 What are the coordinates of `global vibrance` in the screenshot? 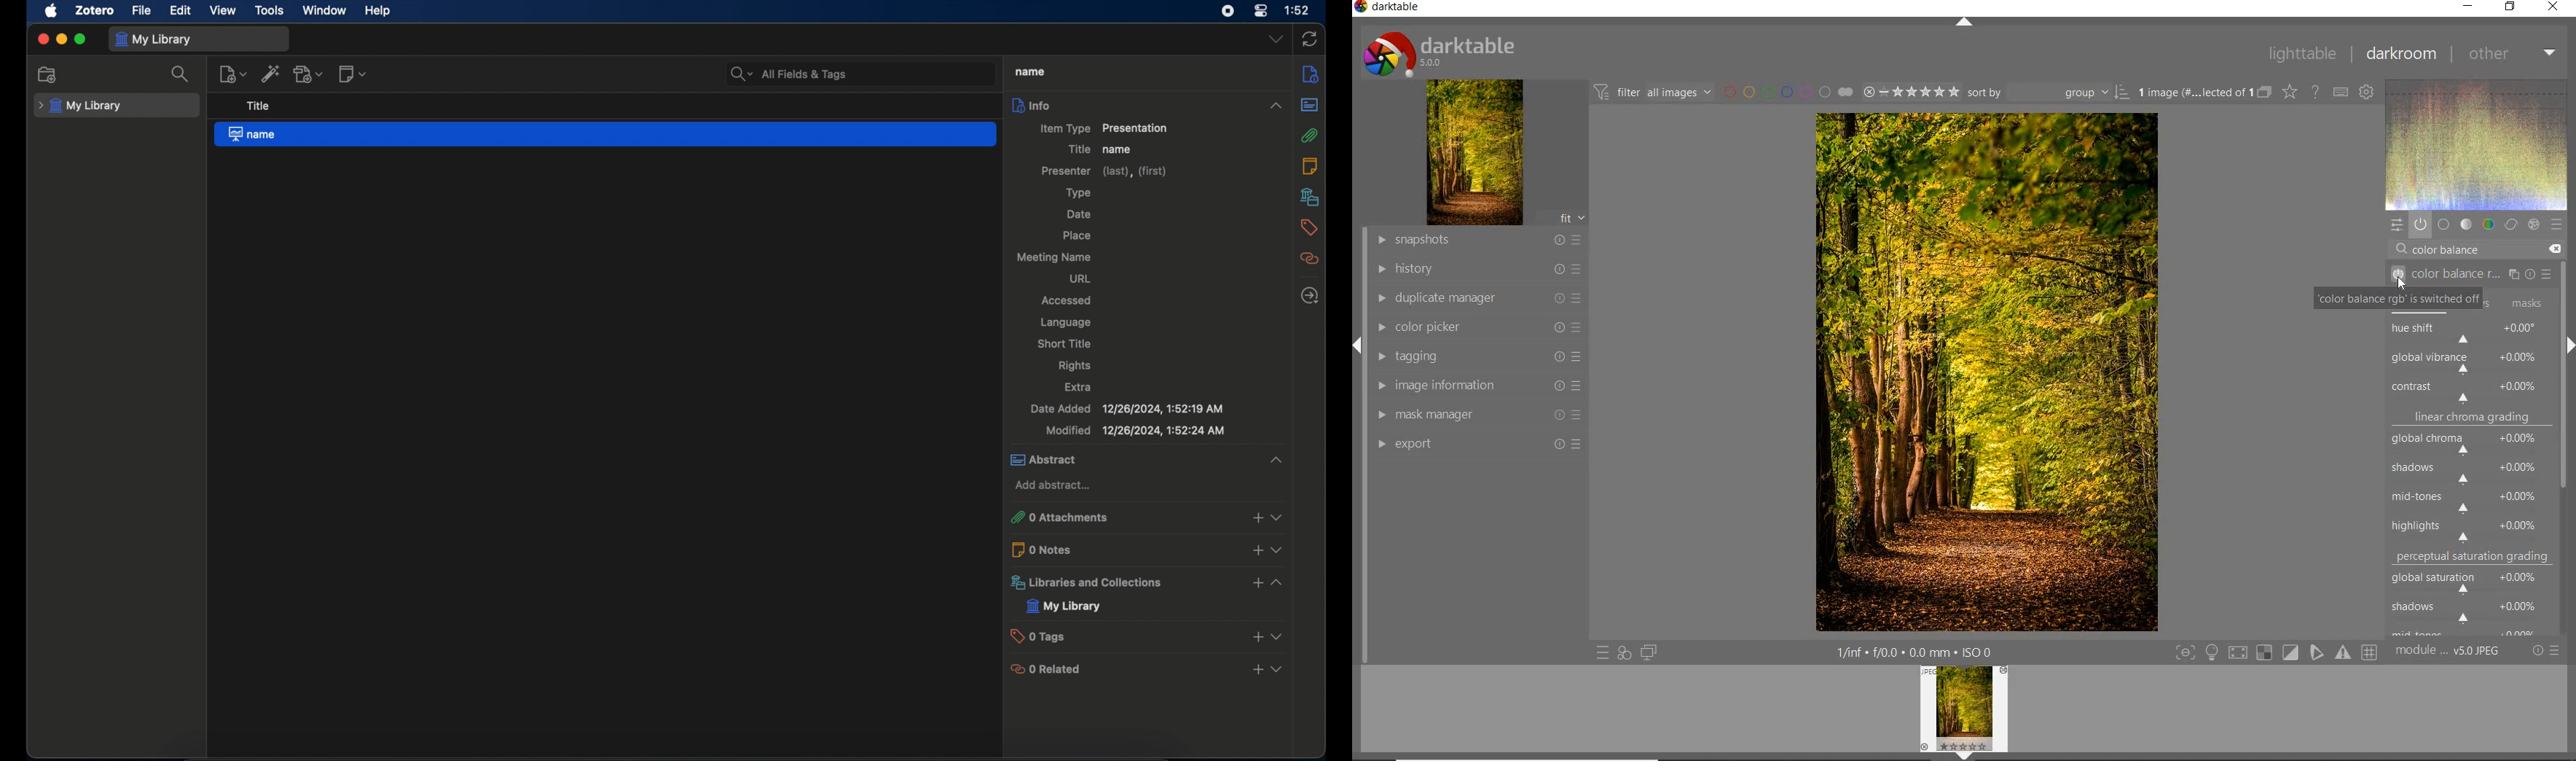 It's located at (2471, 362).